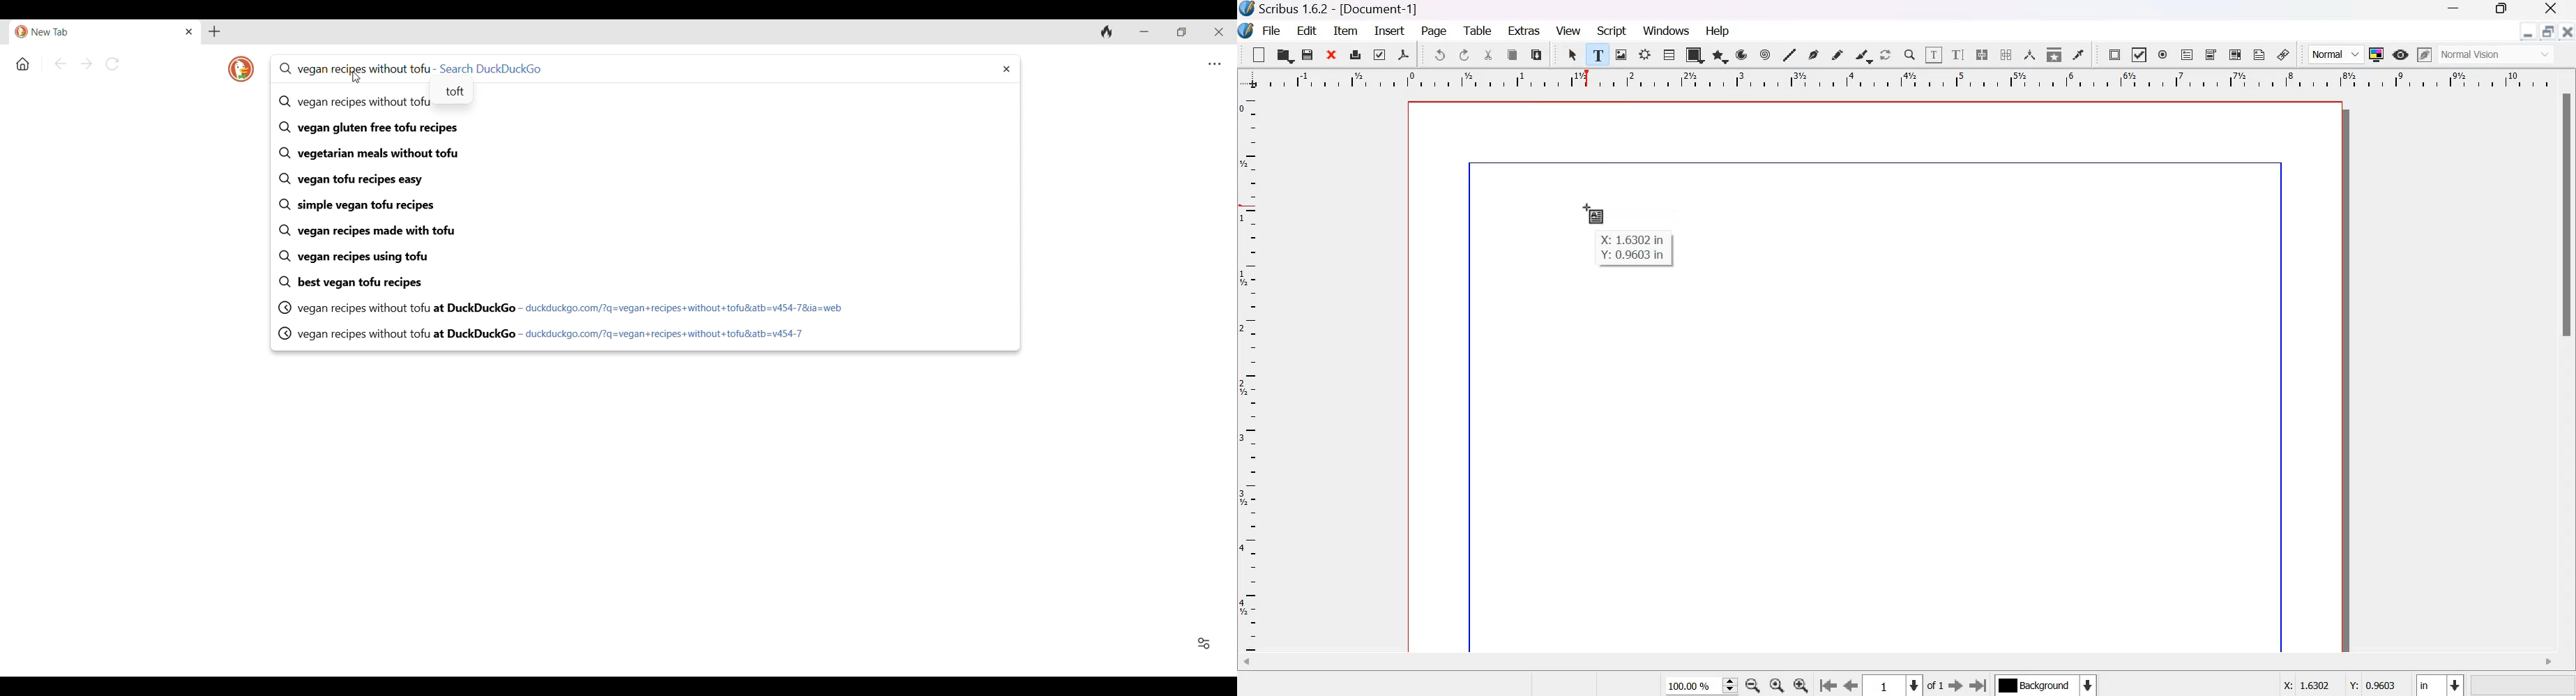 This screenshot has height=700, width=2576. I want to click on image render, so click(1622, 54).